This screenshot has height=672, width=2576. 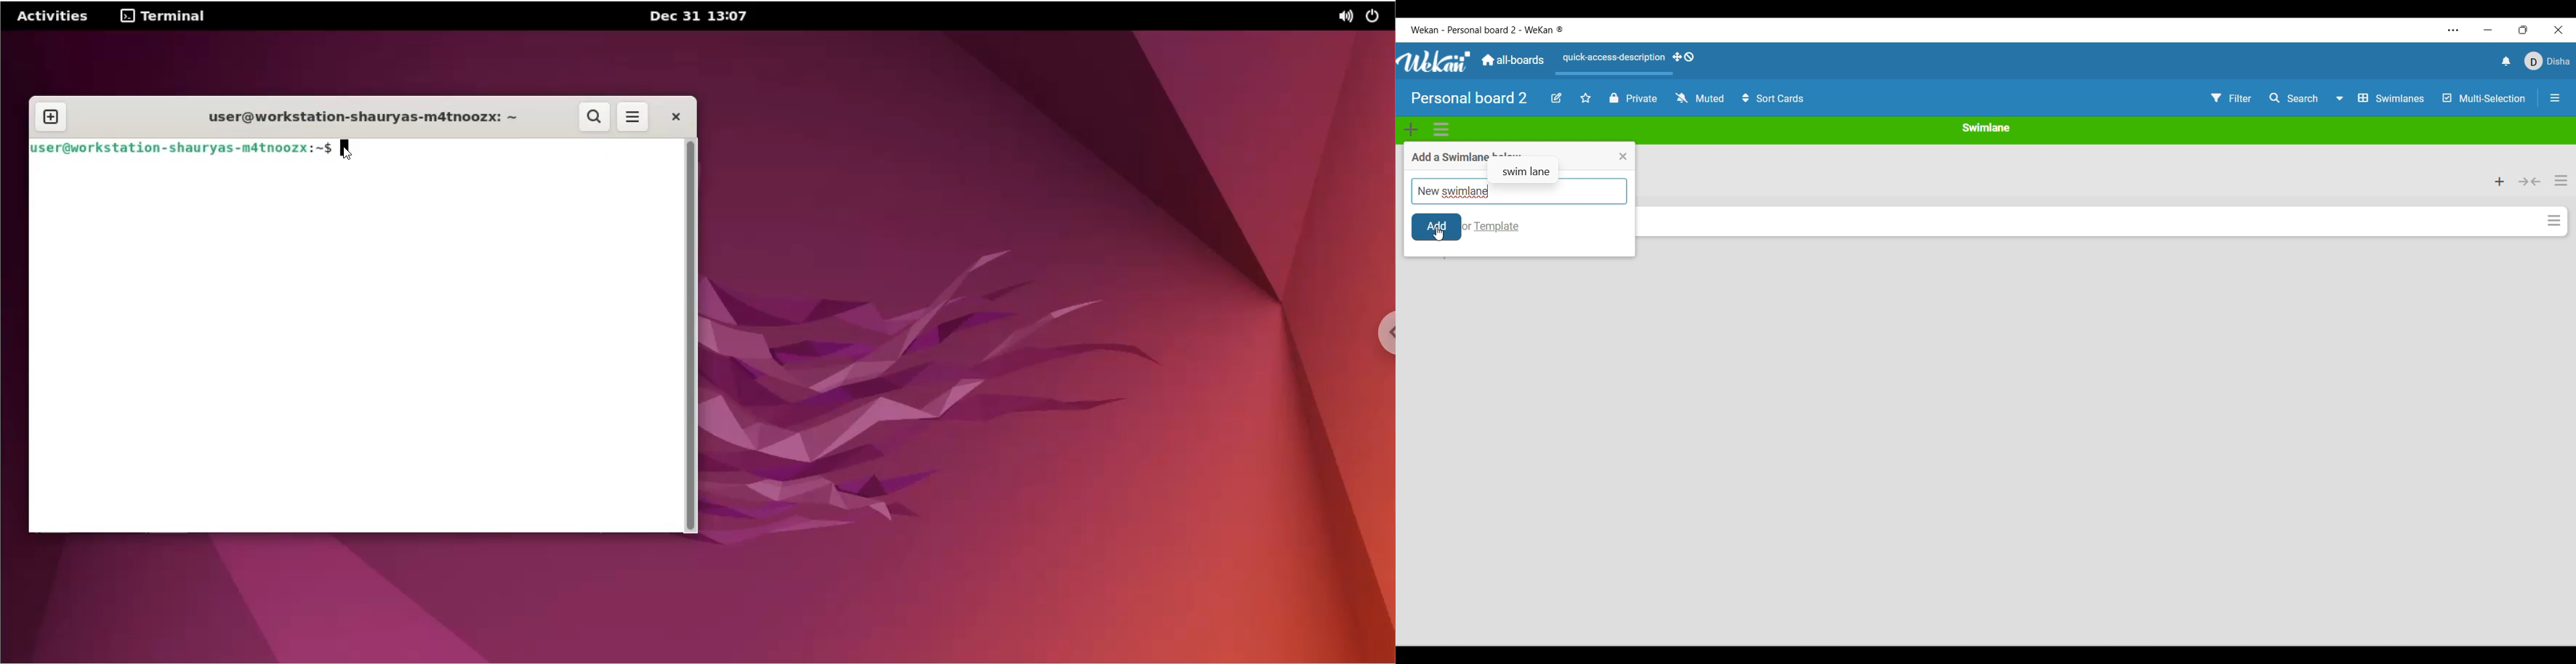 I want to click on user@workstation -shauryas-md4tnoozx:~$ r, so click(x=182, y=147).